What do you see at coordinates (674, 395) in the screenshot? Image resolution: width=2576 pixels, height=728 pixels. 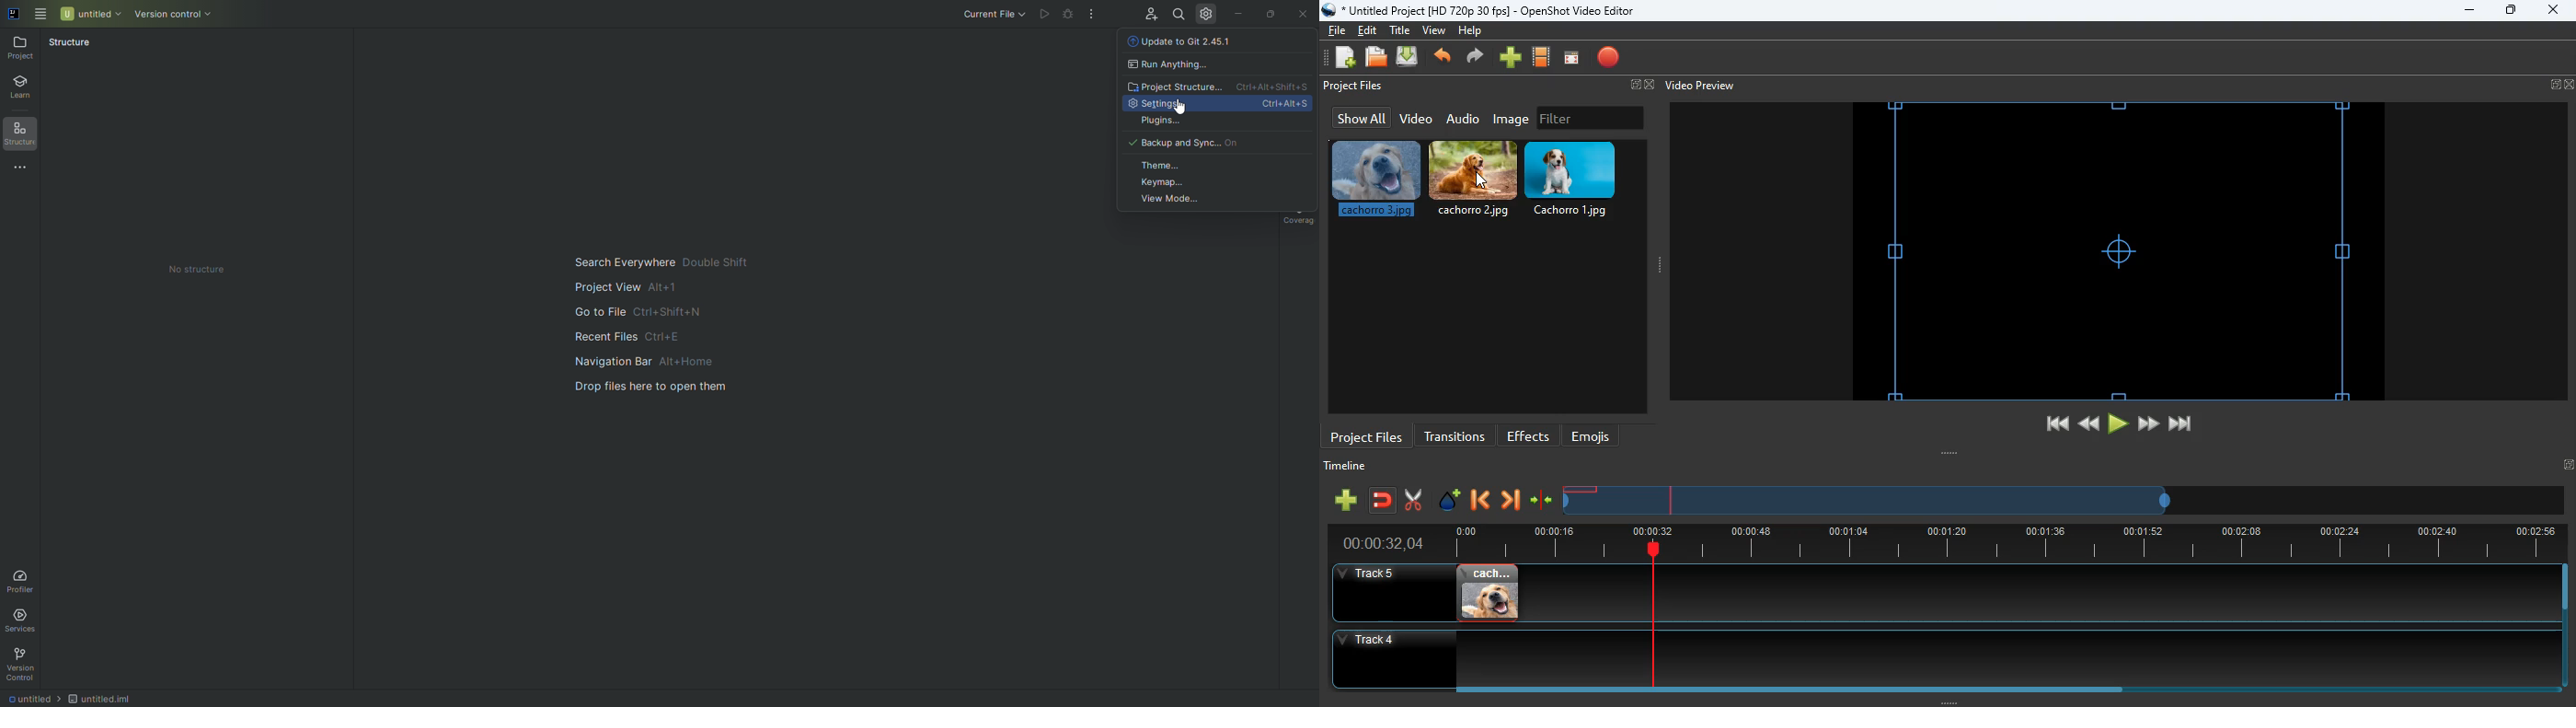 I see `drop files here to open them` at bounding box center [674, 395].